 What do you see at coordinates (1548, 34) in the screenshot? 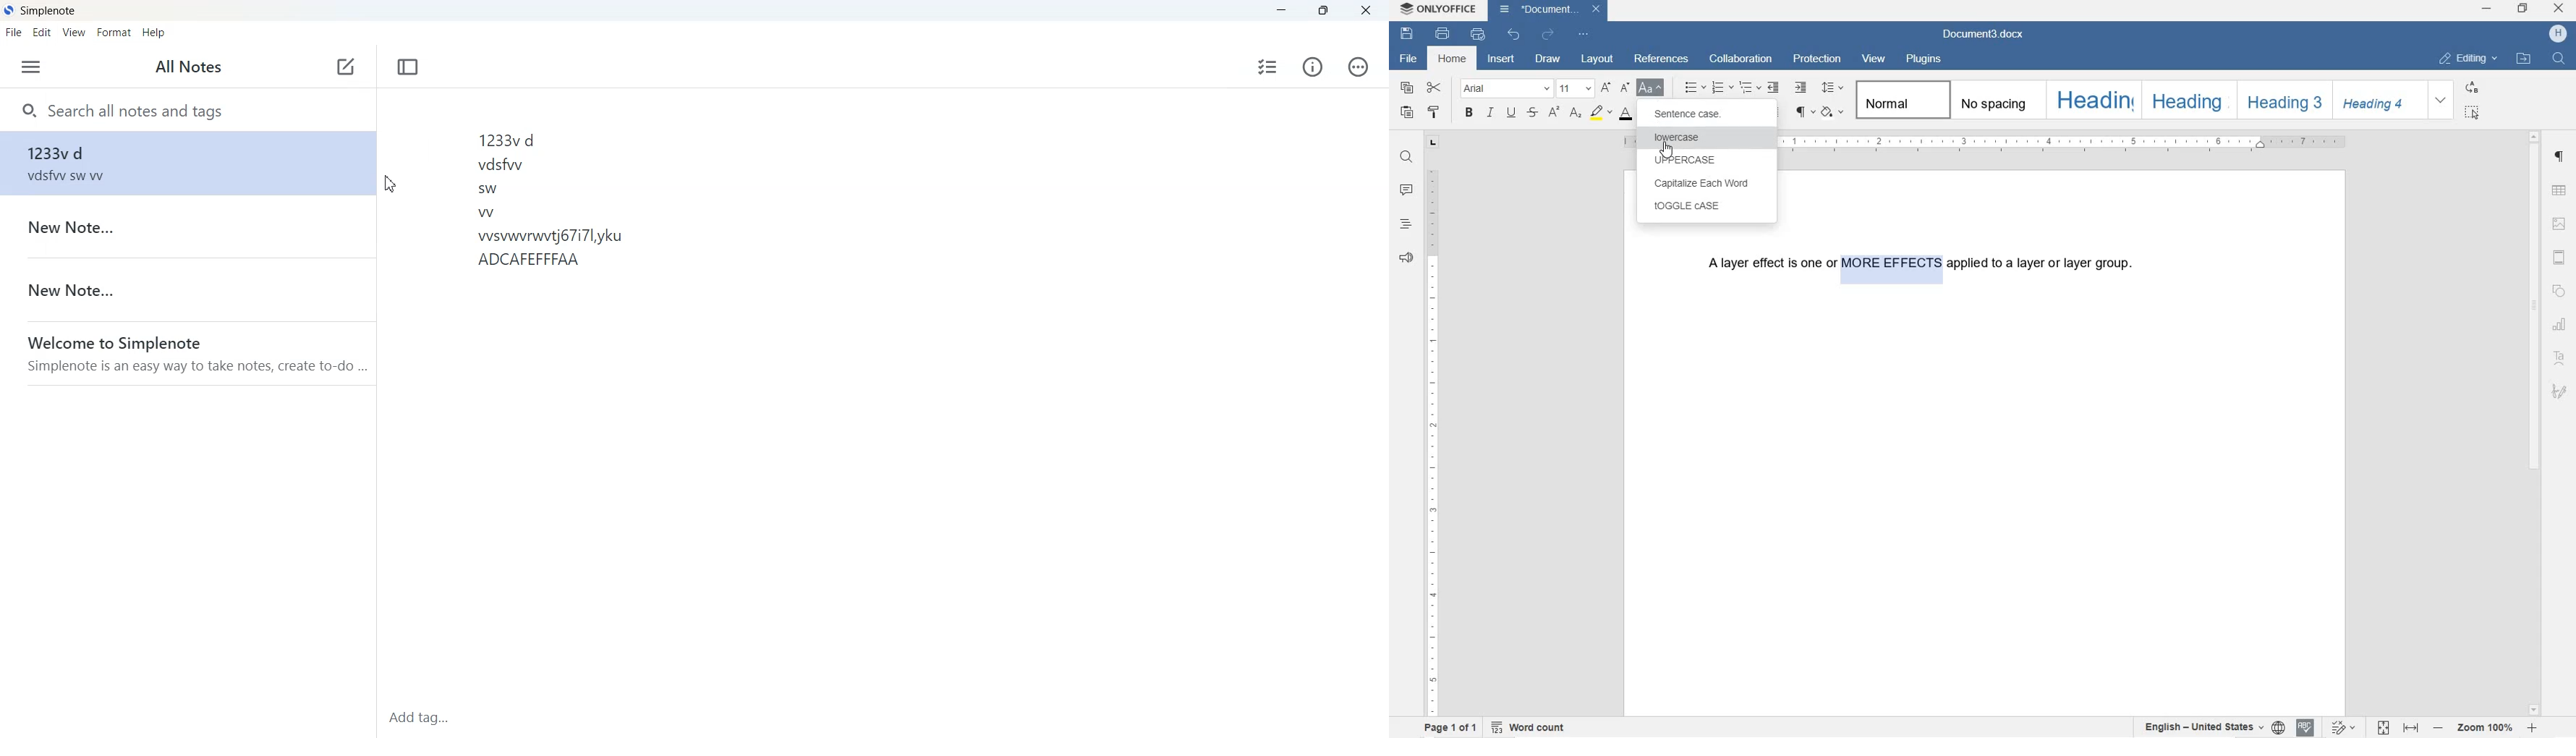
I see `REDO` at bounding box center [1548, 34].